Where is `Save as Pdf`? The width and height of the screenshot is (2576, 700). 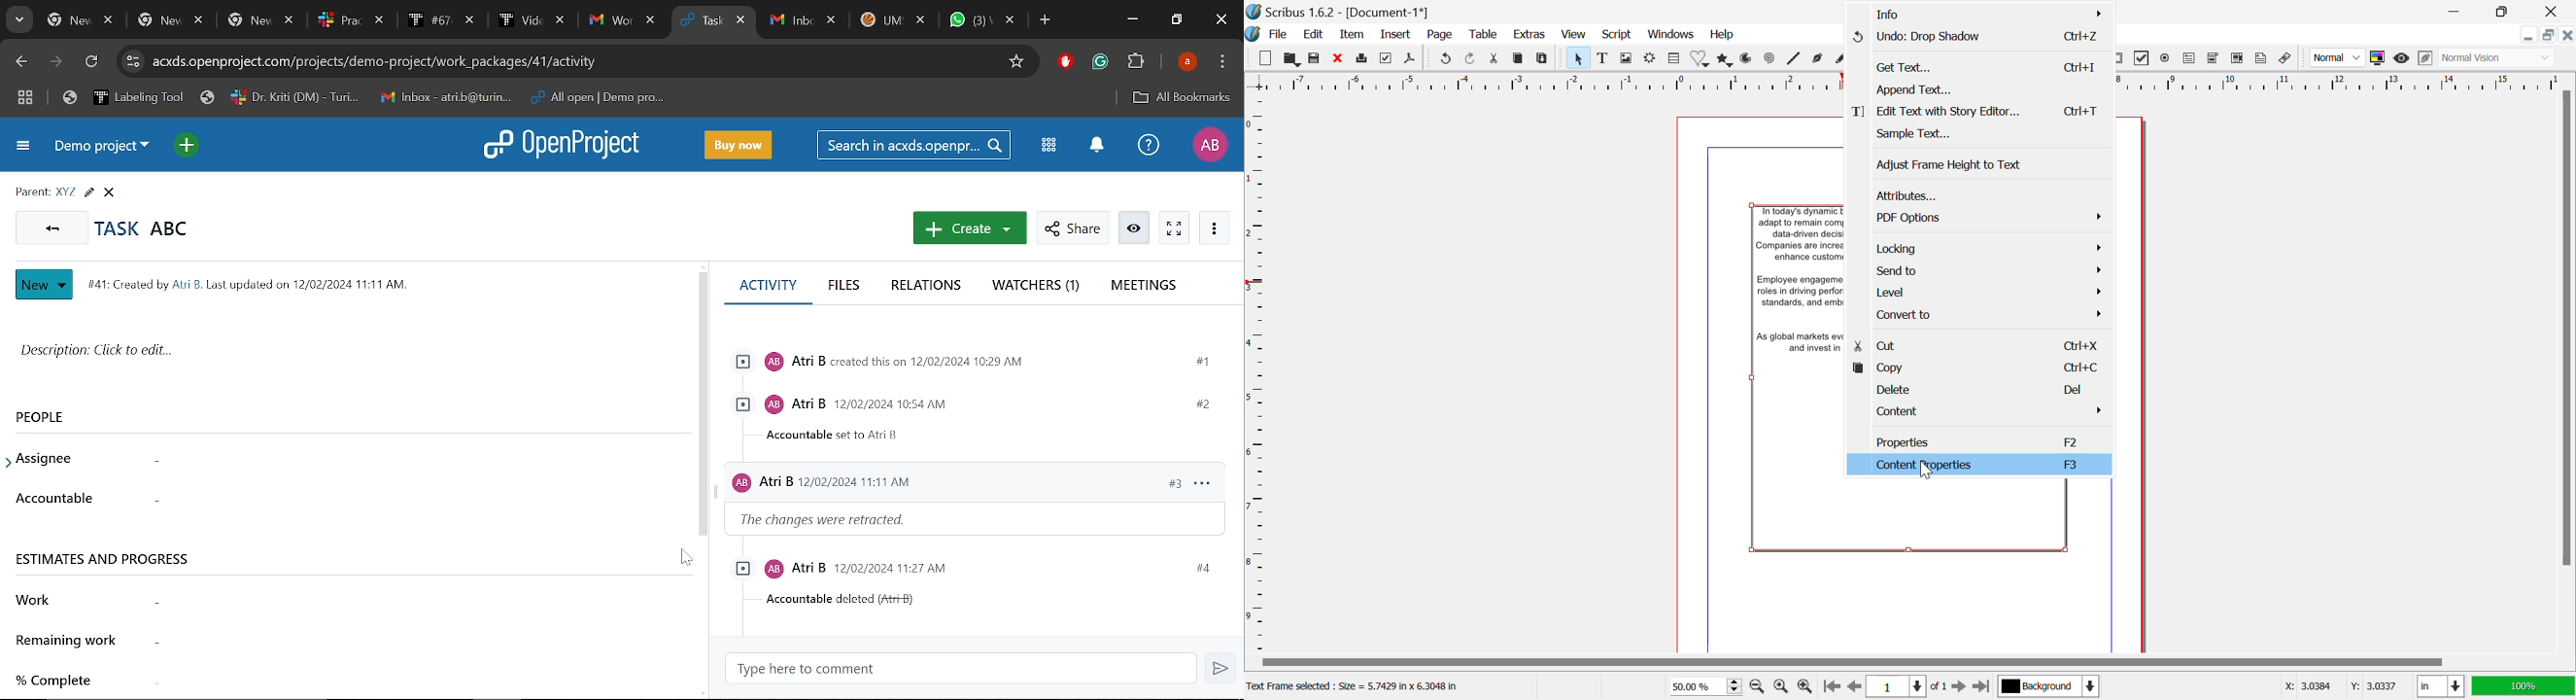 Save as Pdf is located at coordinates (1410, 59).